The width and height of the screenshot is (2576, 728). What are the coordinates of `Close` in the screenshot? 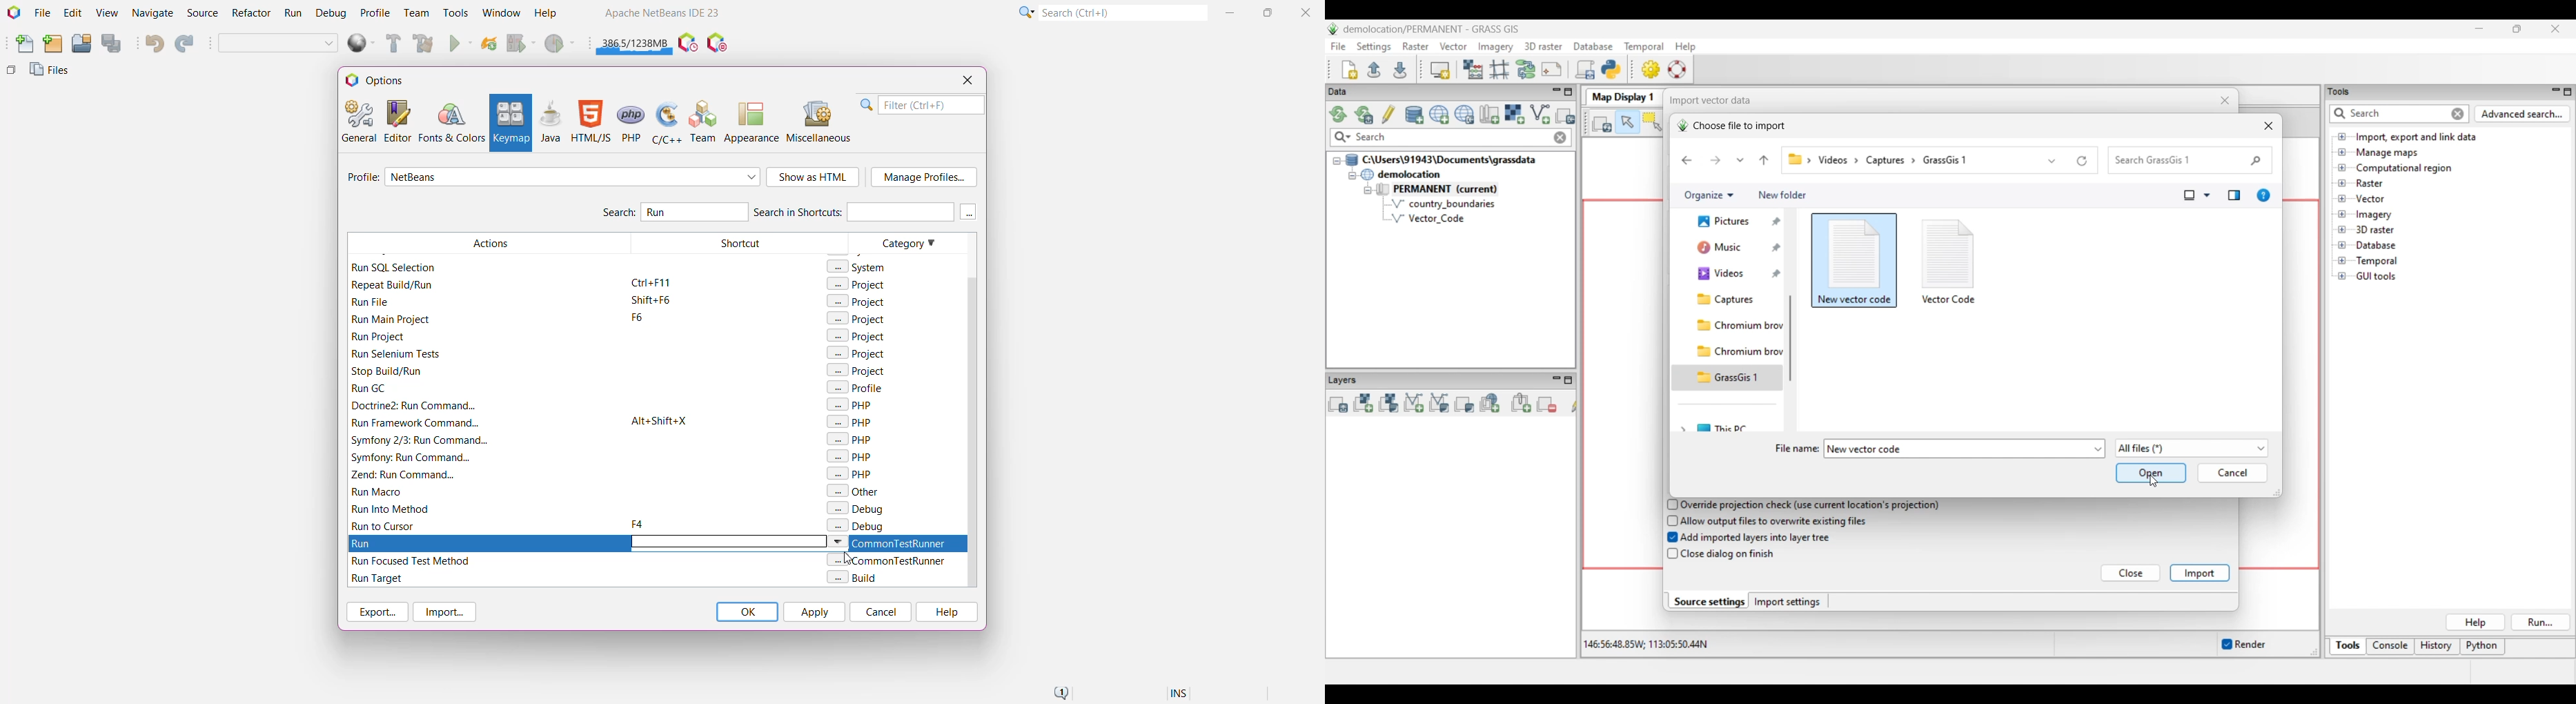 It's located at (1308, 12).